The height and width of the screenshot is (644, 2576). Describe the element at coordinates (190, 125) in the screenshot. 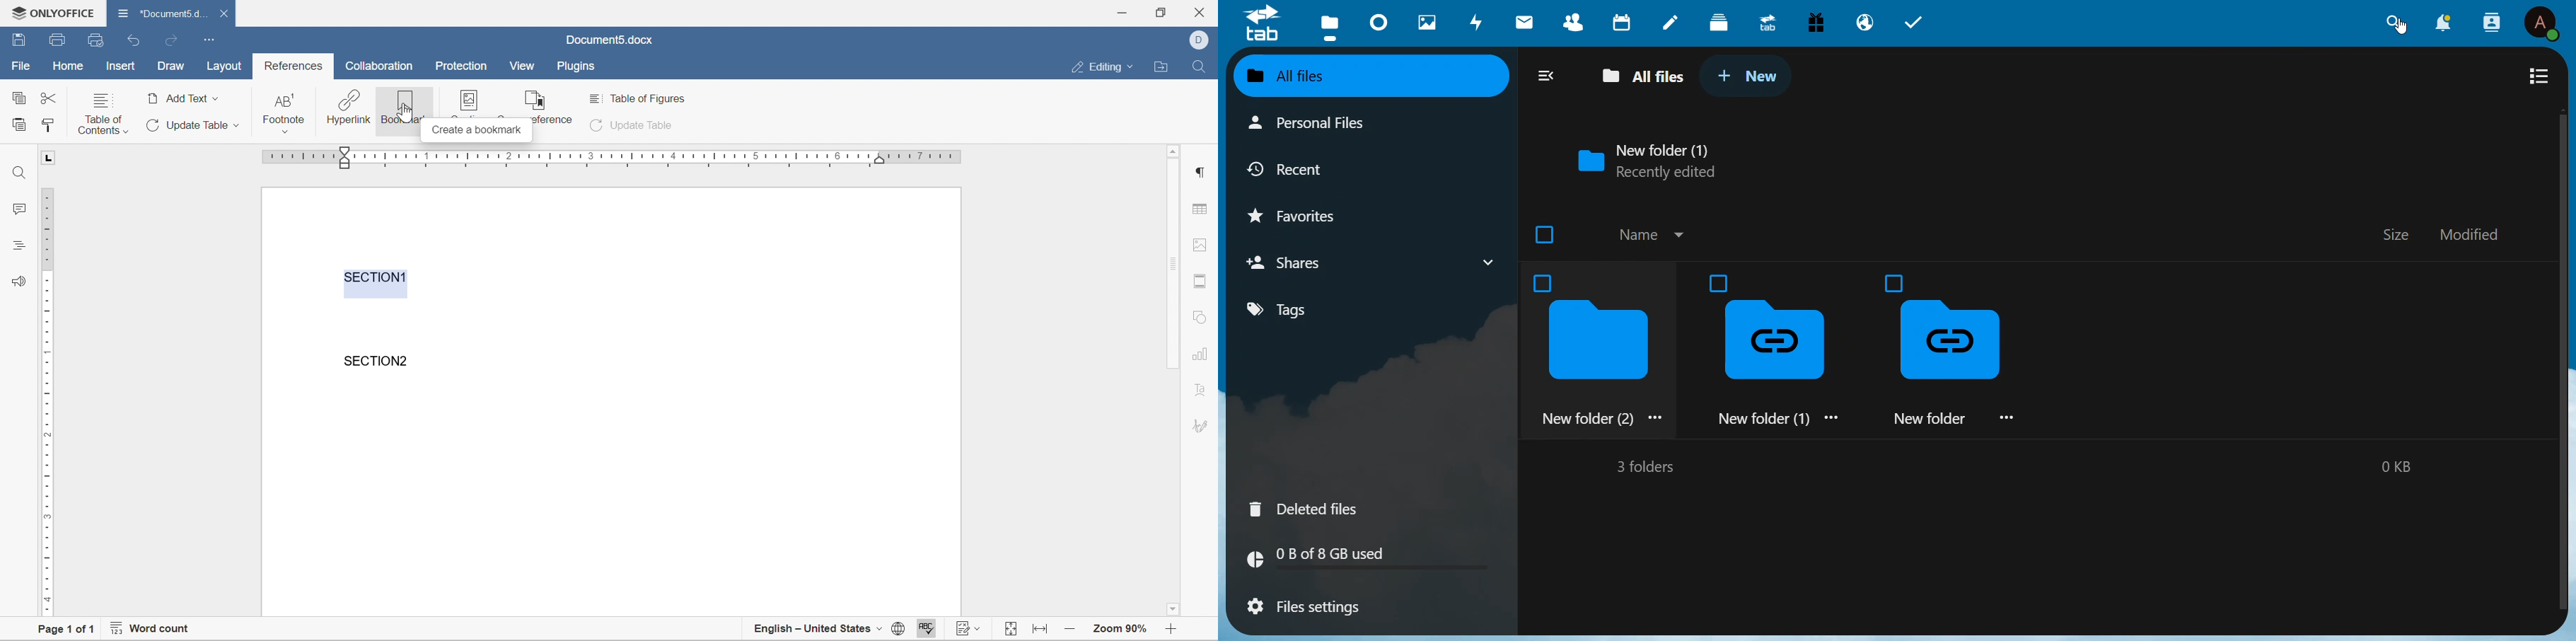

I see `update table` at that location.